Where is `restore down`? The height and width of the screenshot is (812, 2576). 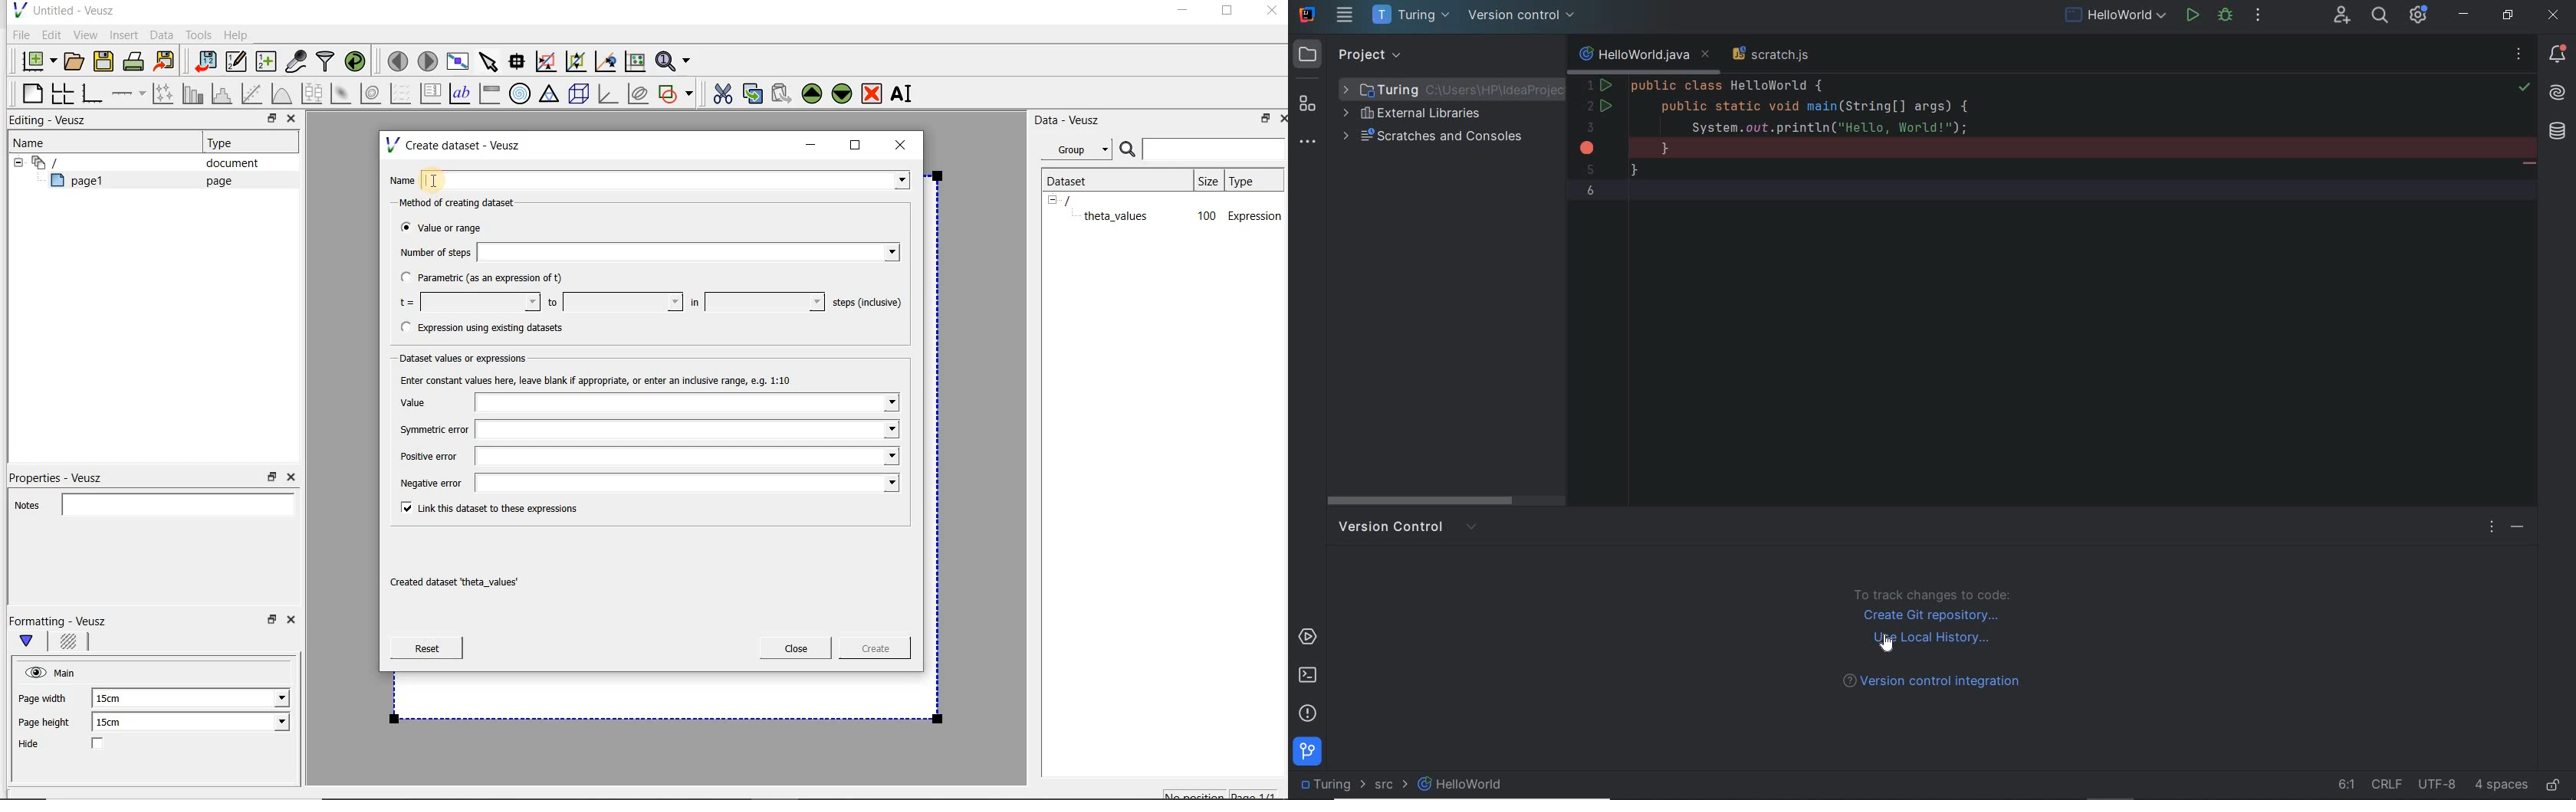
restore down is located at coordinates (272, 477).